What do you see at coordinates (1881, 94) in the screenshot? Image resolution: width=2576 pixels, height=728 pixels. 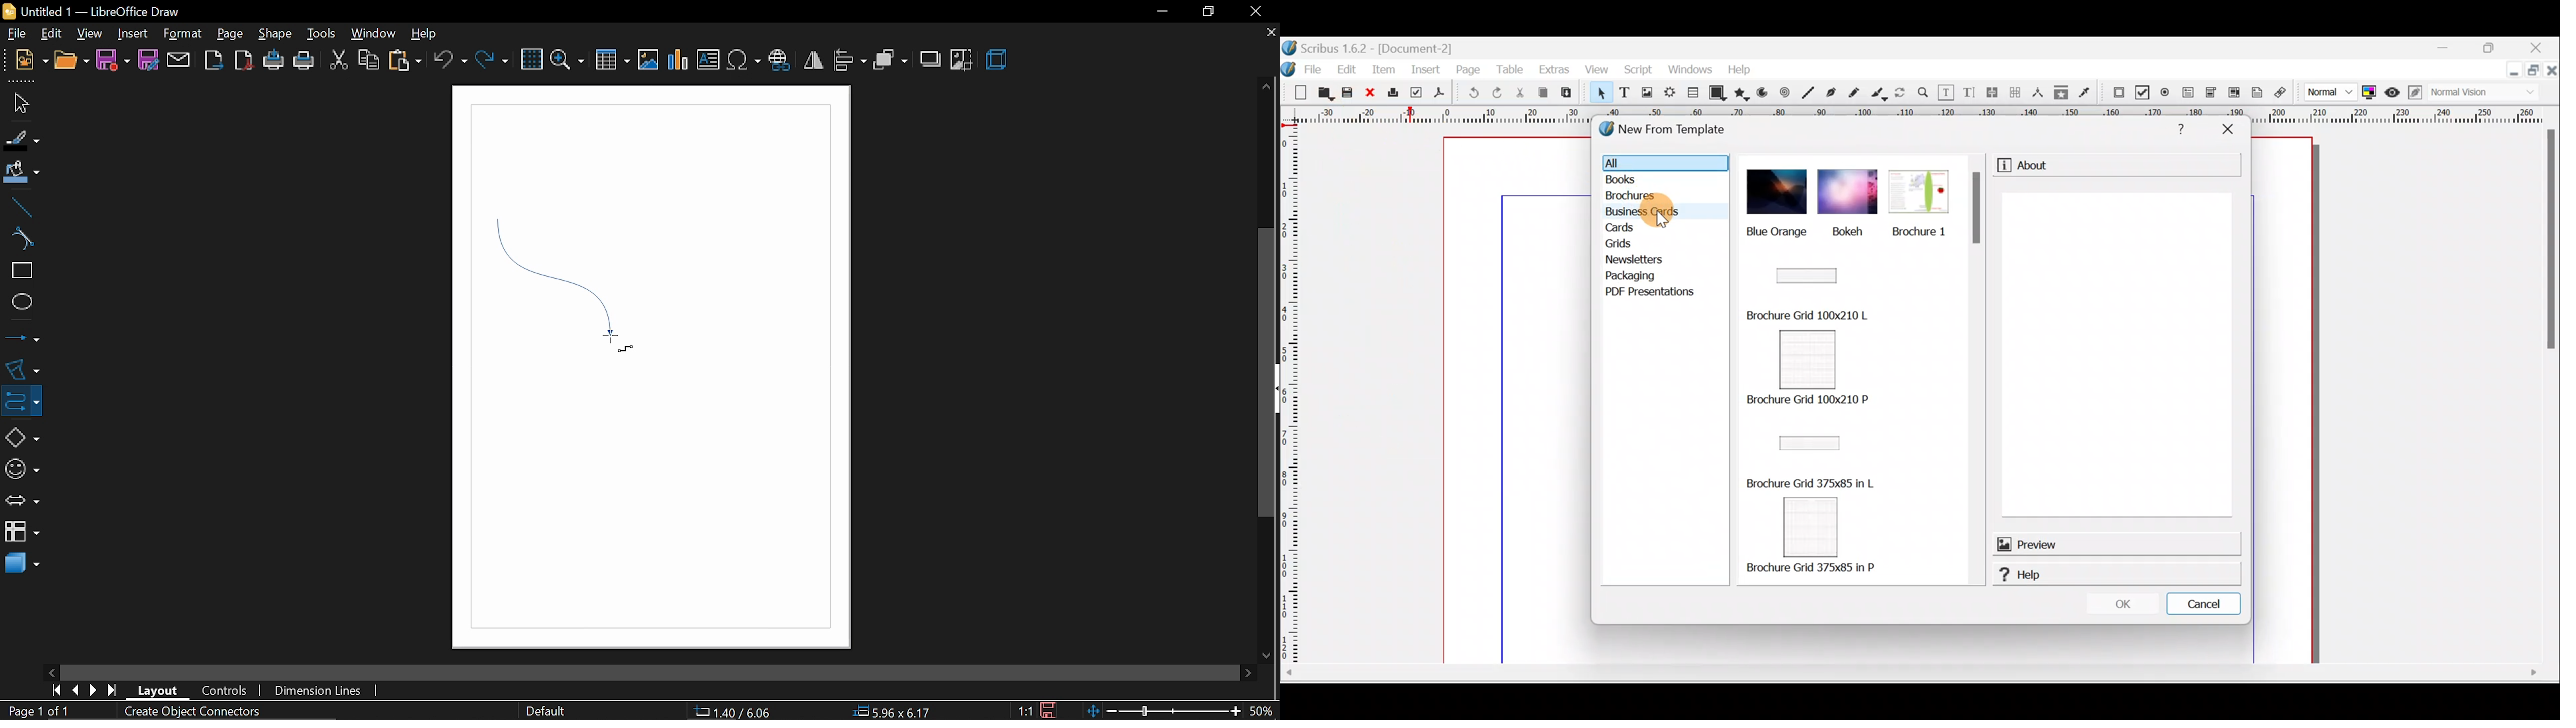 I see `Calligraphic line` at bounding box center [1881, 94].